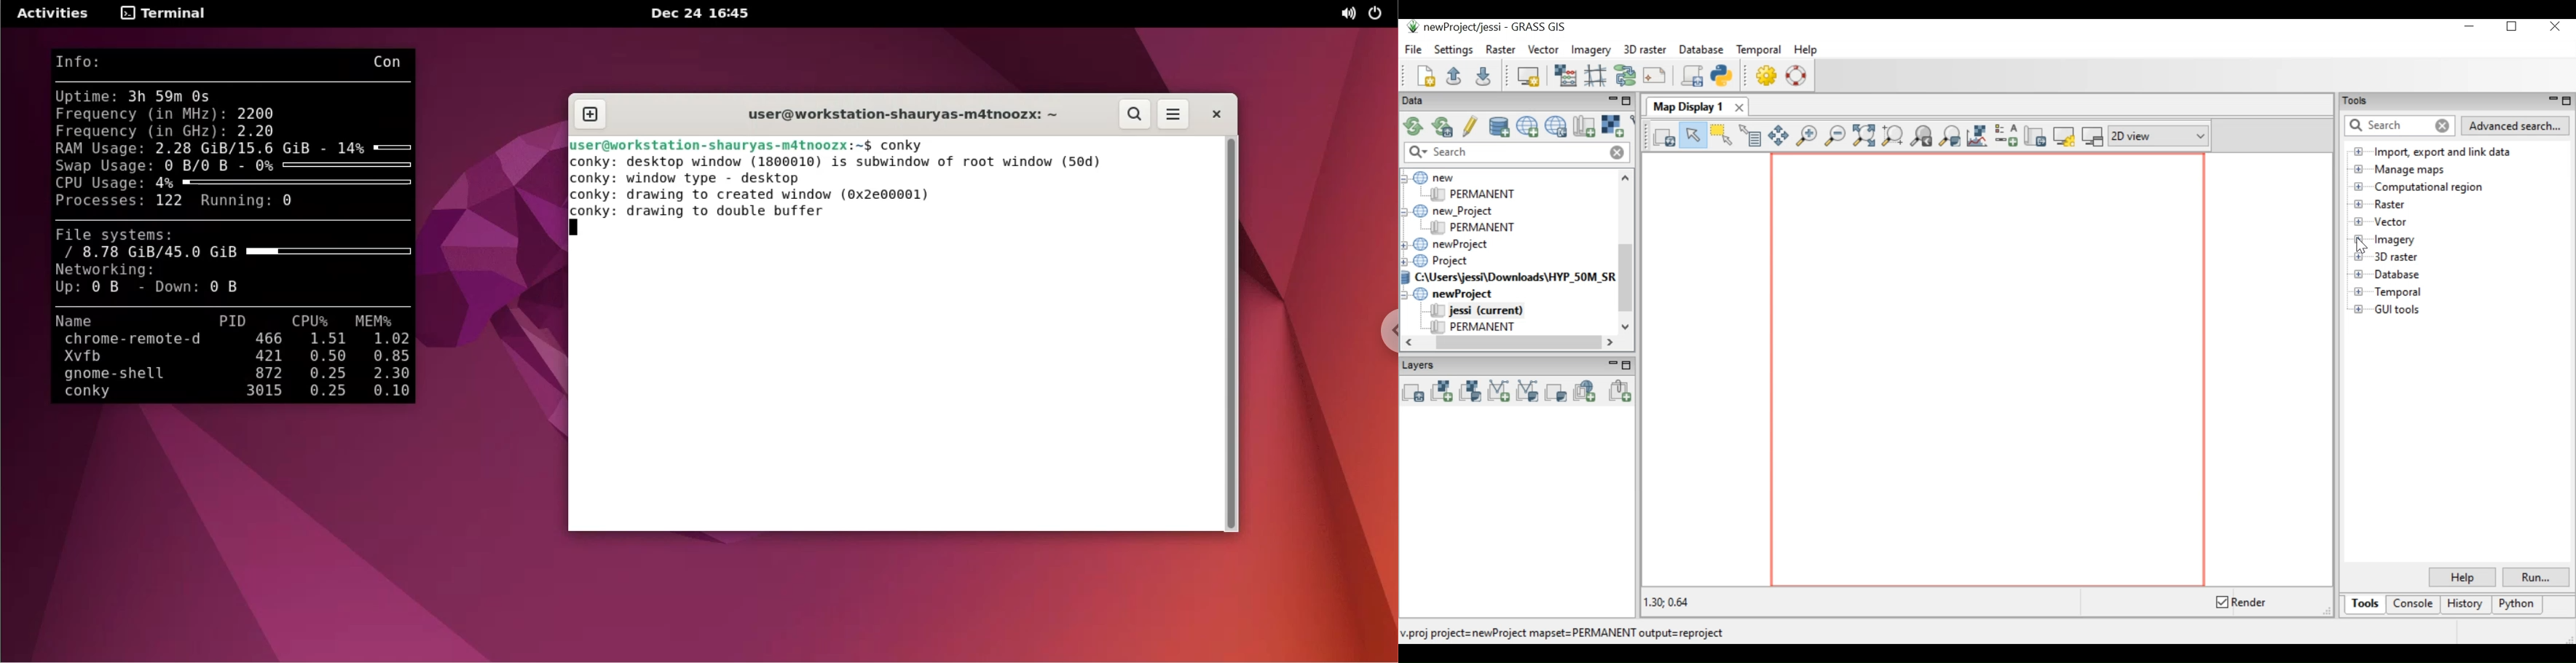  Describe the element at coordinates (1697, 106) in the screenshot. I see `Map Display` at that location.